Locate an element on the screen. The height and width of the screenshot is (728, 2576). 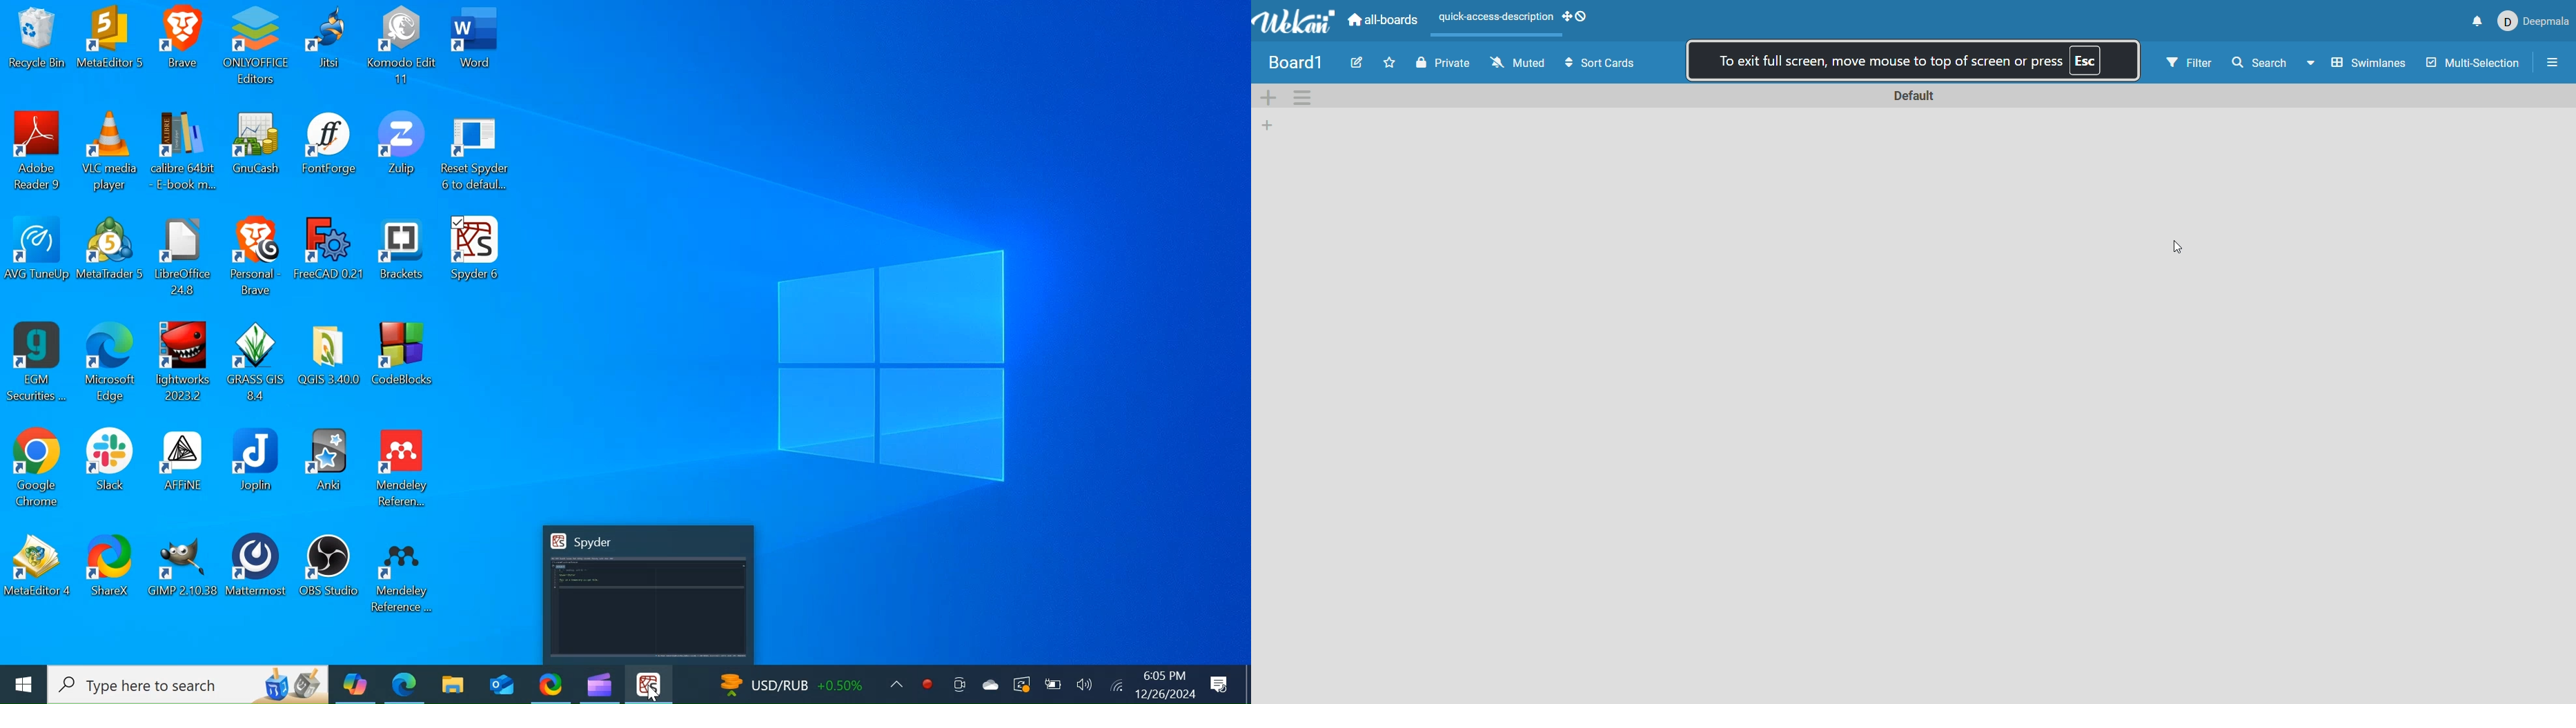
Mendeley Desktop Icon is located at coordinates (403, 572).